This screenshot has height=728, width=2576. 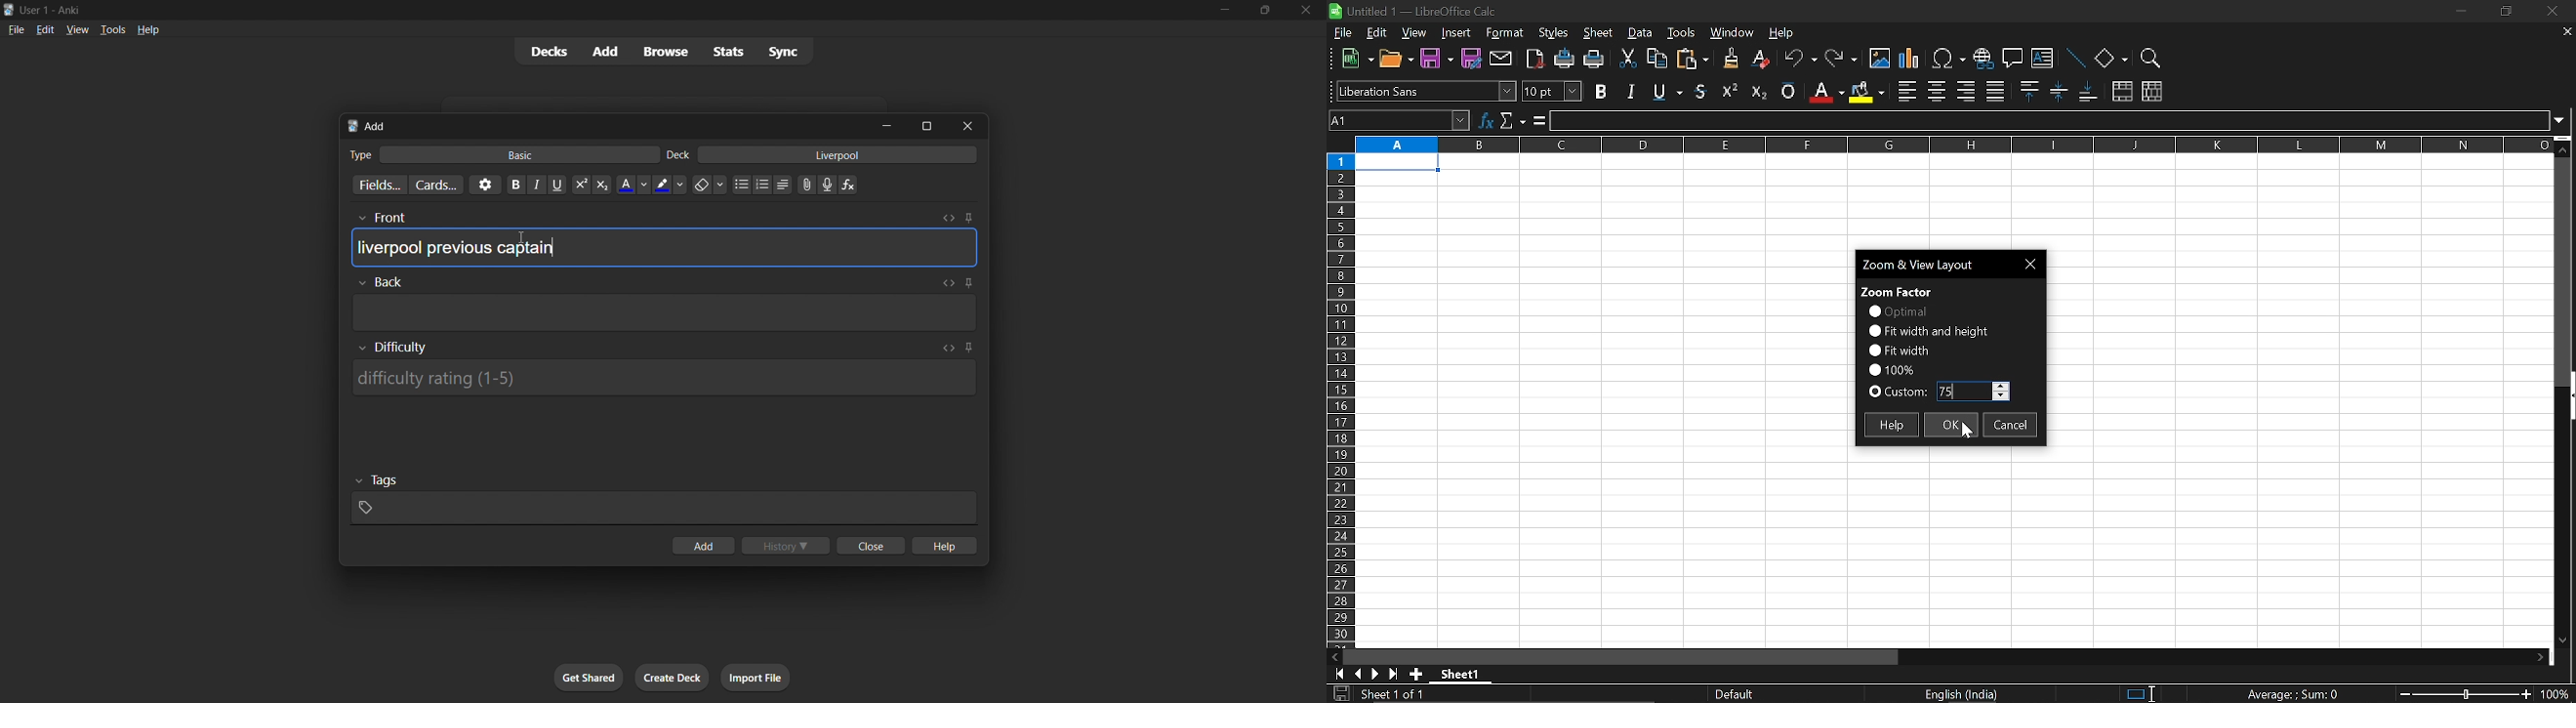 What do you see at coordinates (2011, 427) in the screenshot?
I see `cancel` at bounding box center [2011, 427].